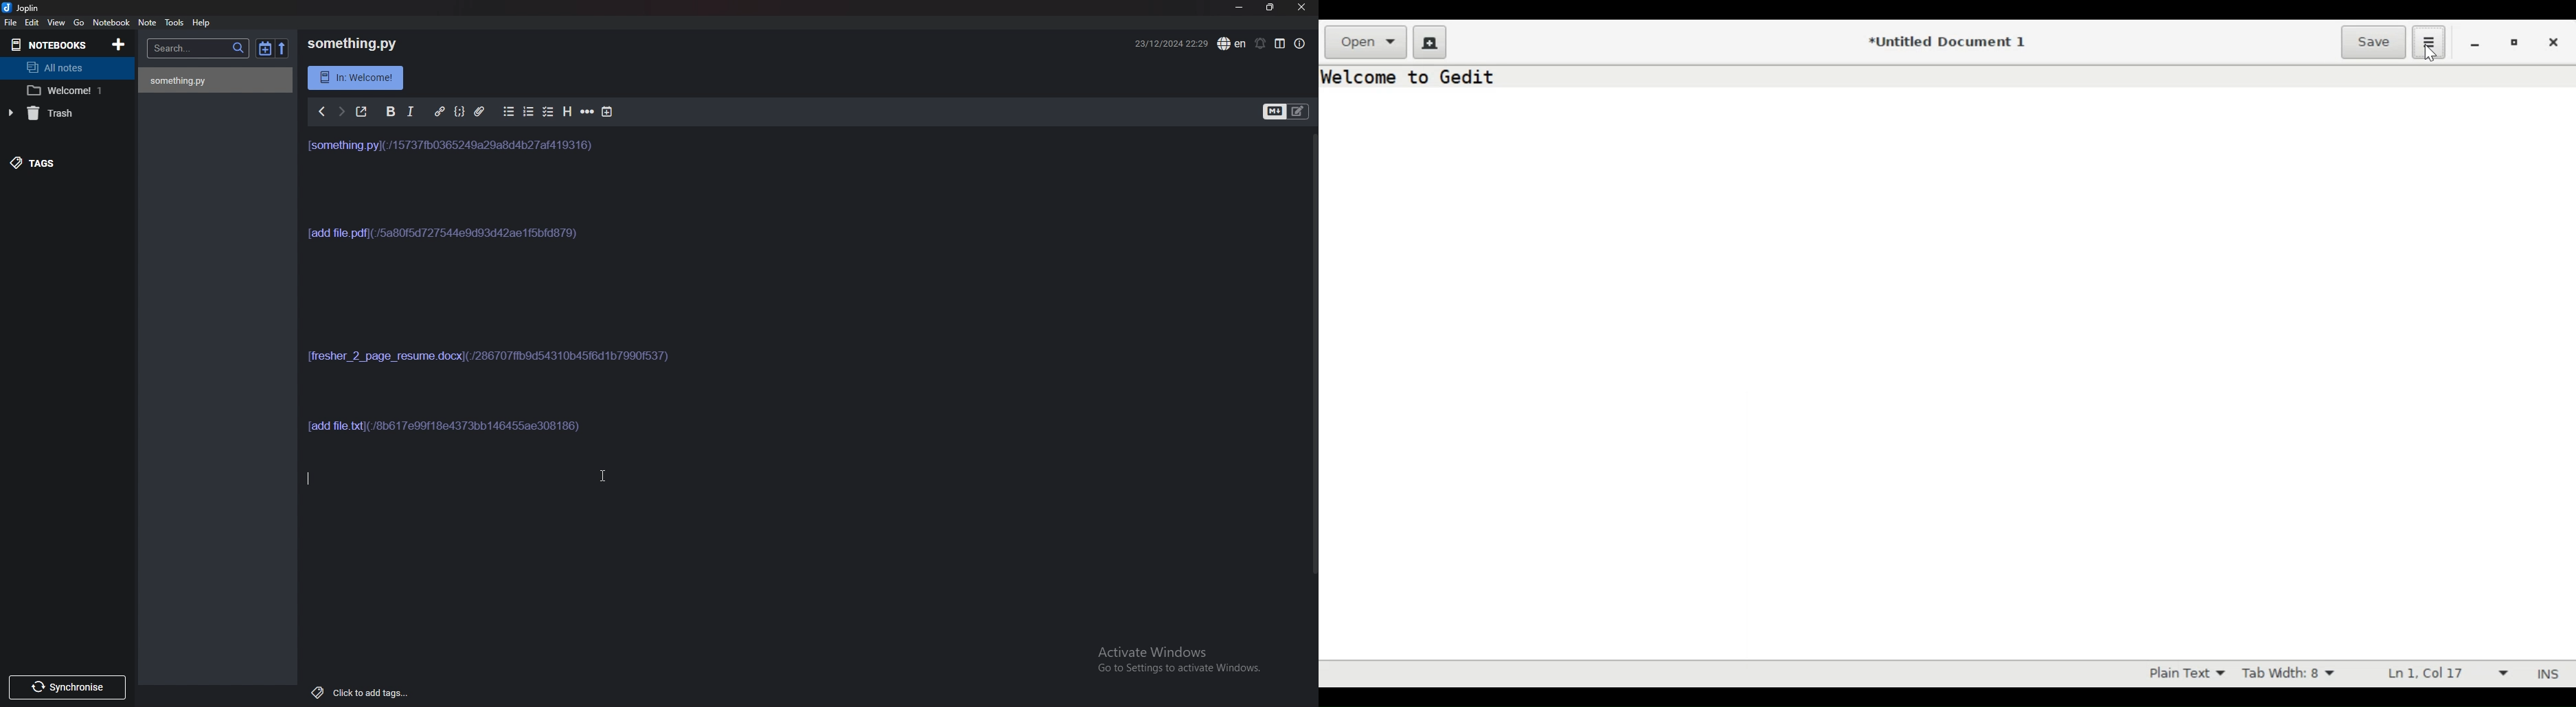 The image size is (2576, 728). I want to click on Scroll bar, so click(1312, 354).